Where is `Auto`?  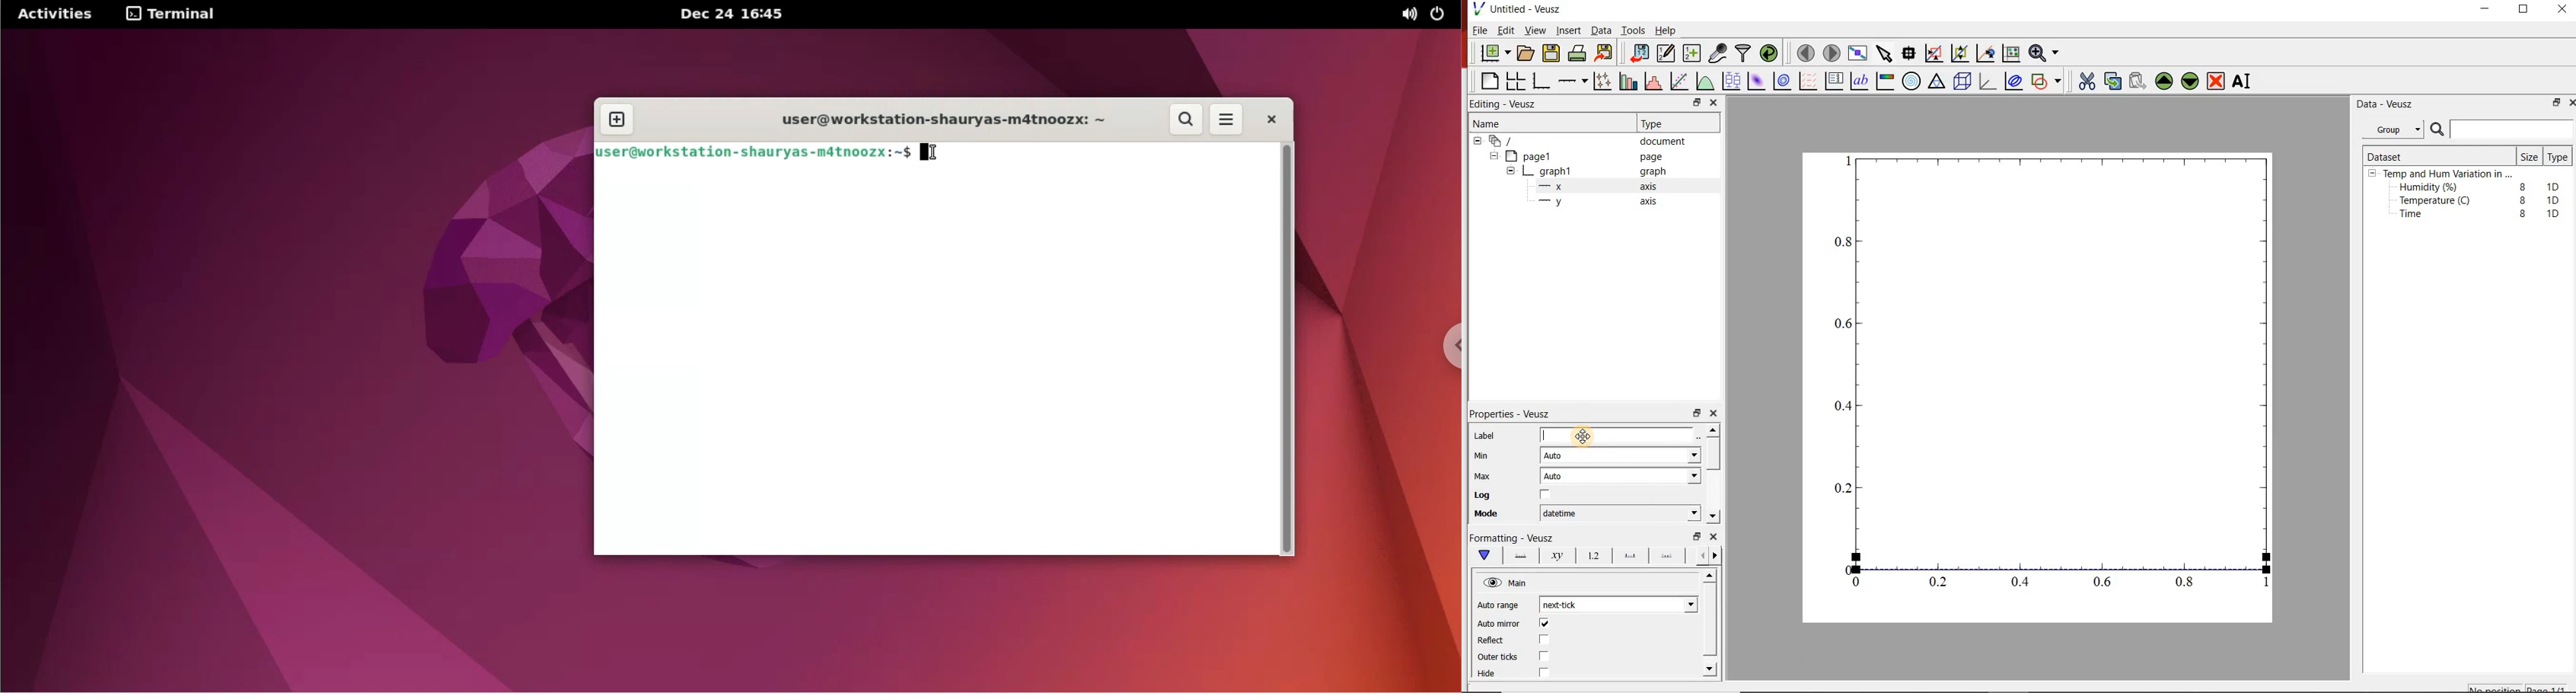
Auto is located at coordinates (1560, 456).